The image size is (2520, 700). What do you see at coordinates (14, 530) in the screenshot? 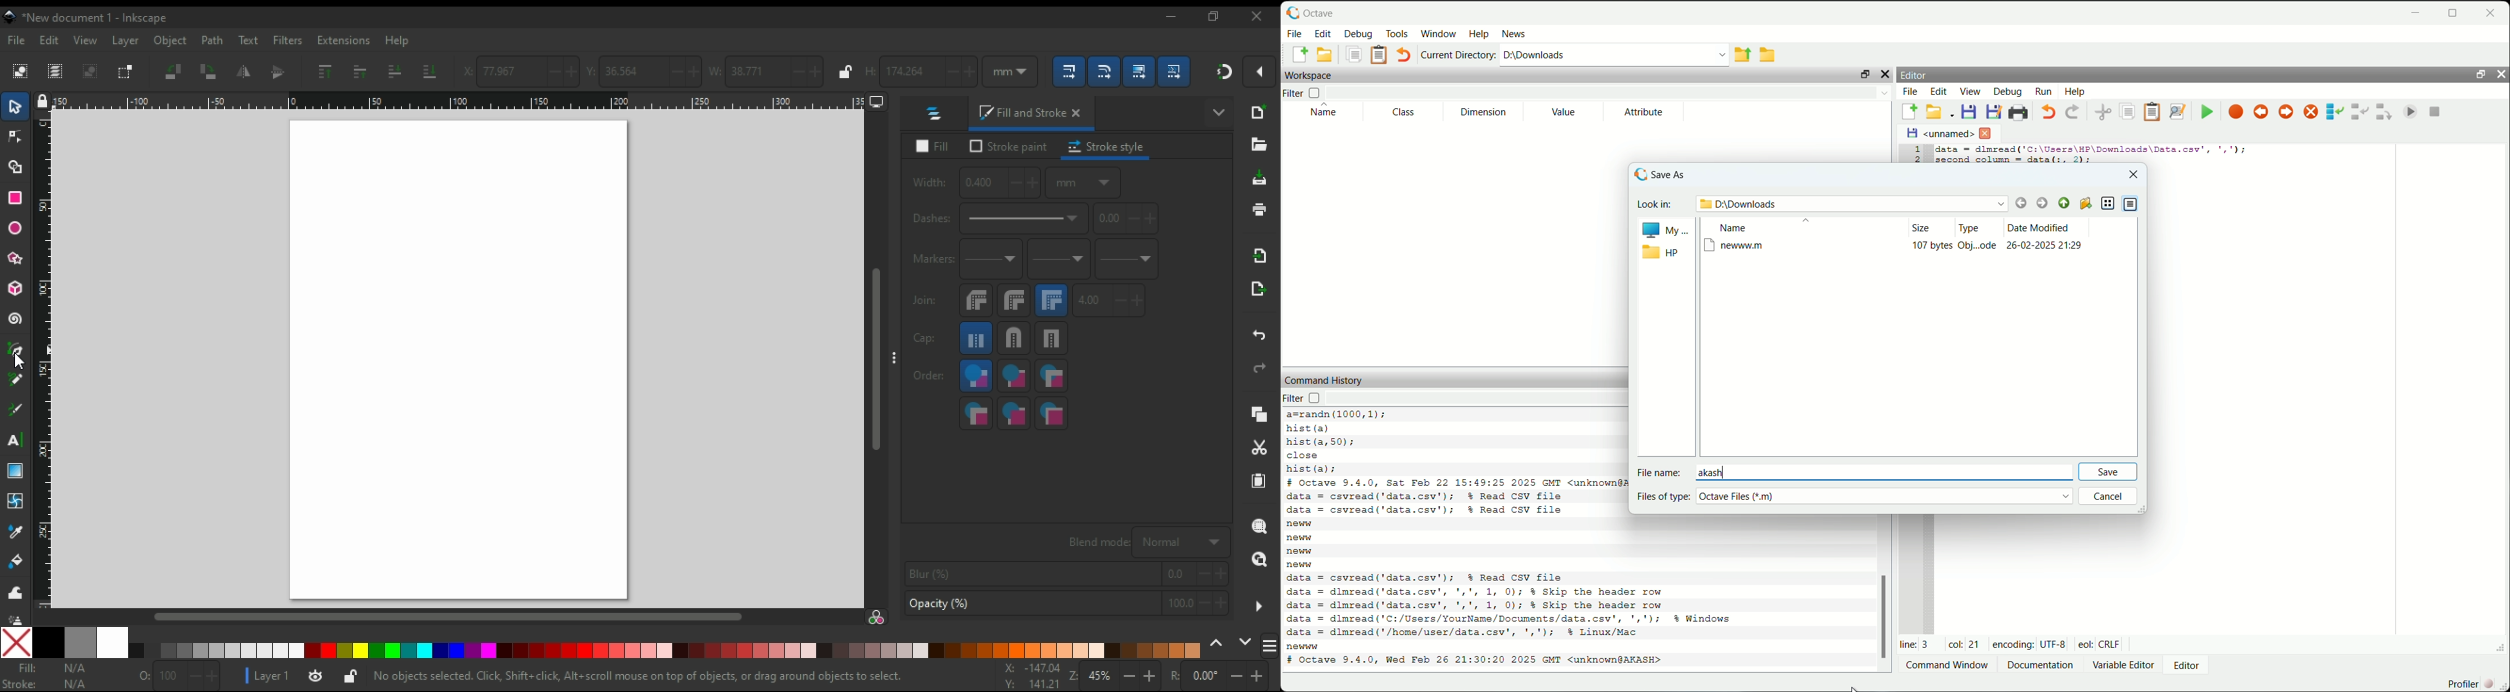
I see `dropper tool` at bounding box center [14, 530].